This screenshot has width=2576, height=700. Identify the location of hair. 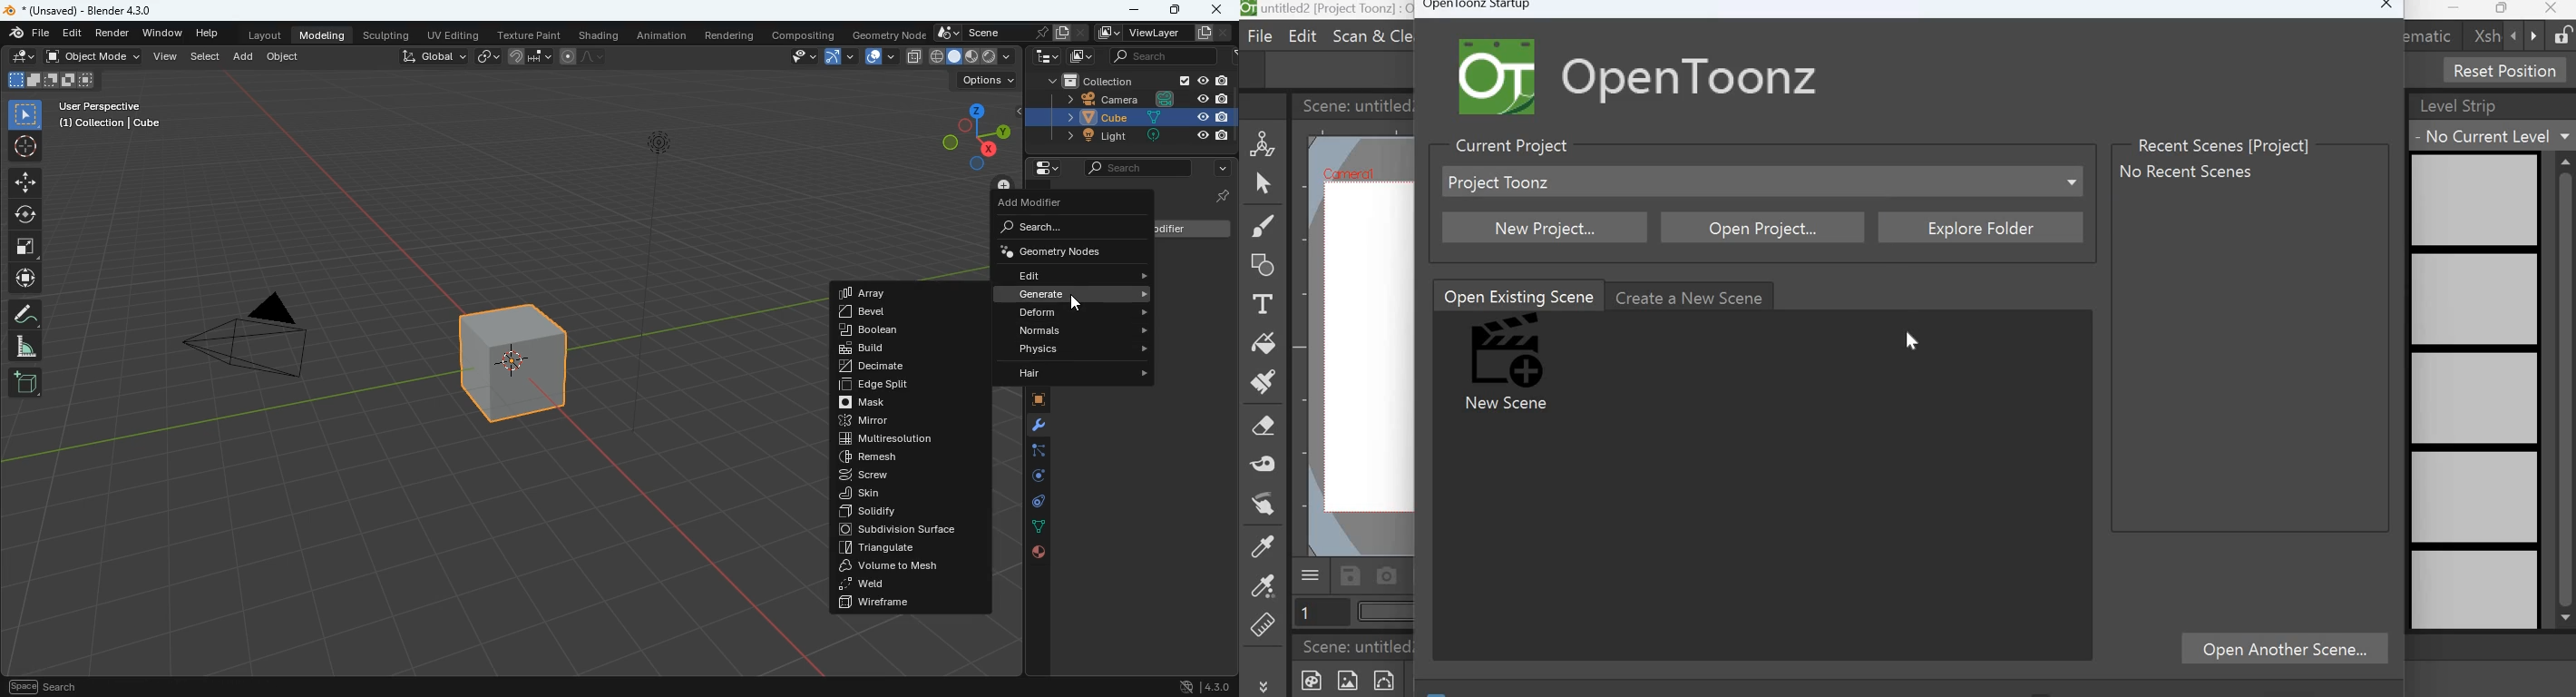
(1076, 375).